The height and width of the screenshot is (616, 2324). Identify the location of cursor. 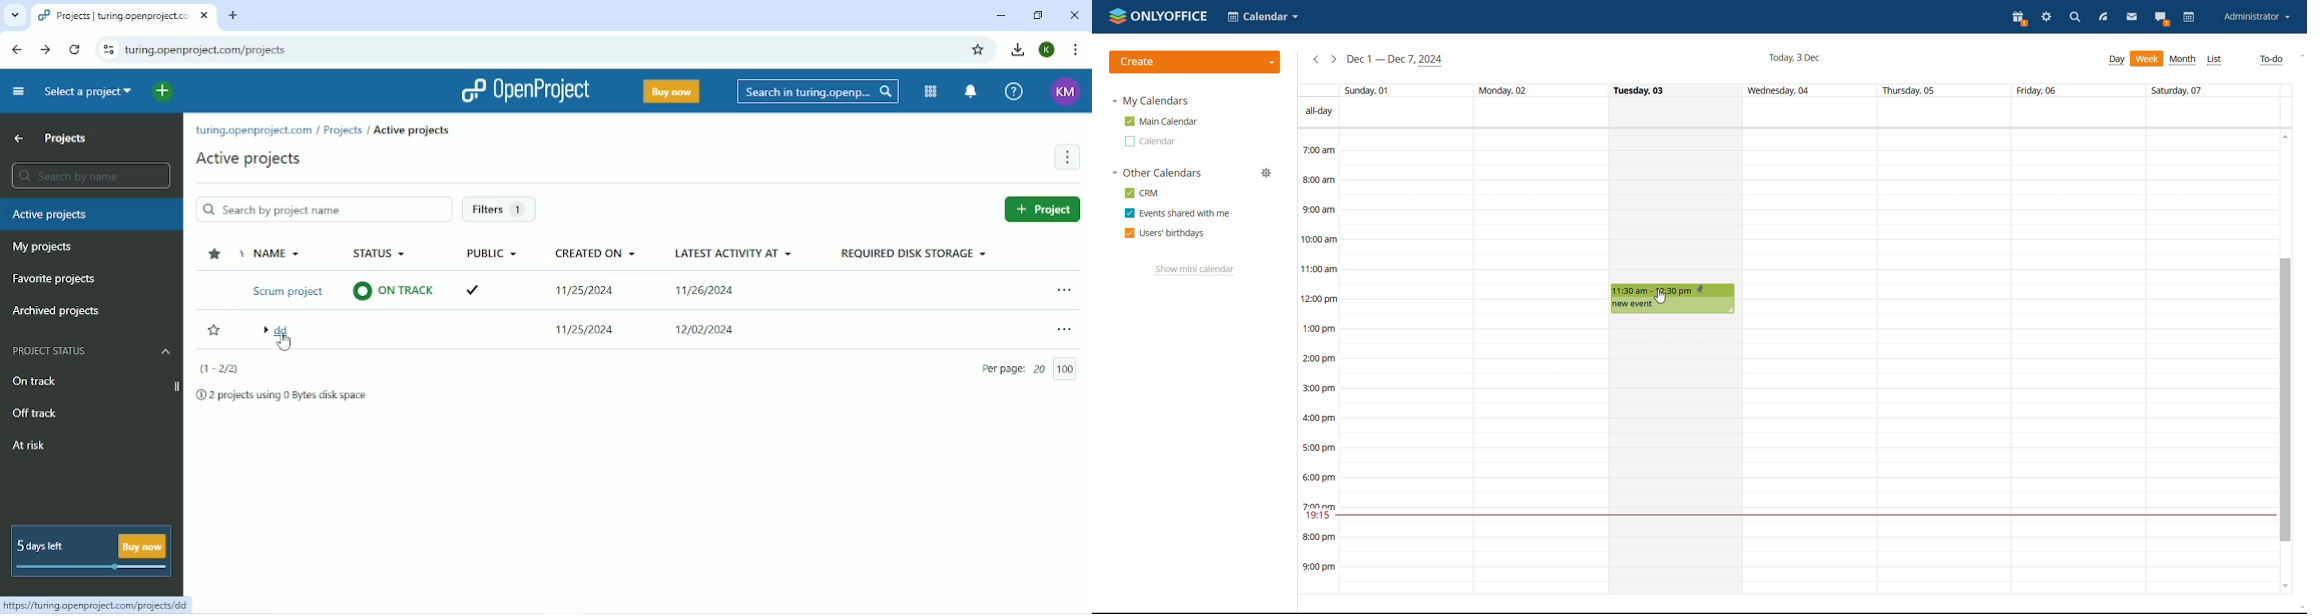
(288, 348).